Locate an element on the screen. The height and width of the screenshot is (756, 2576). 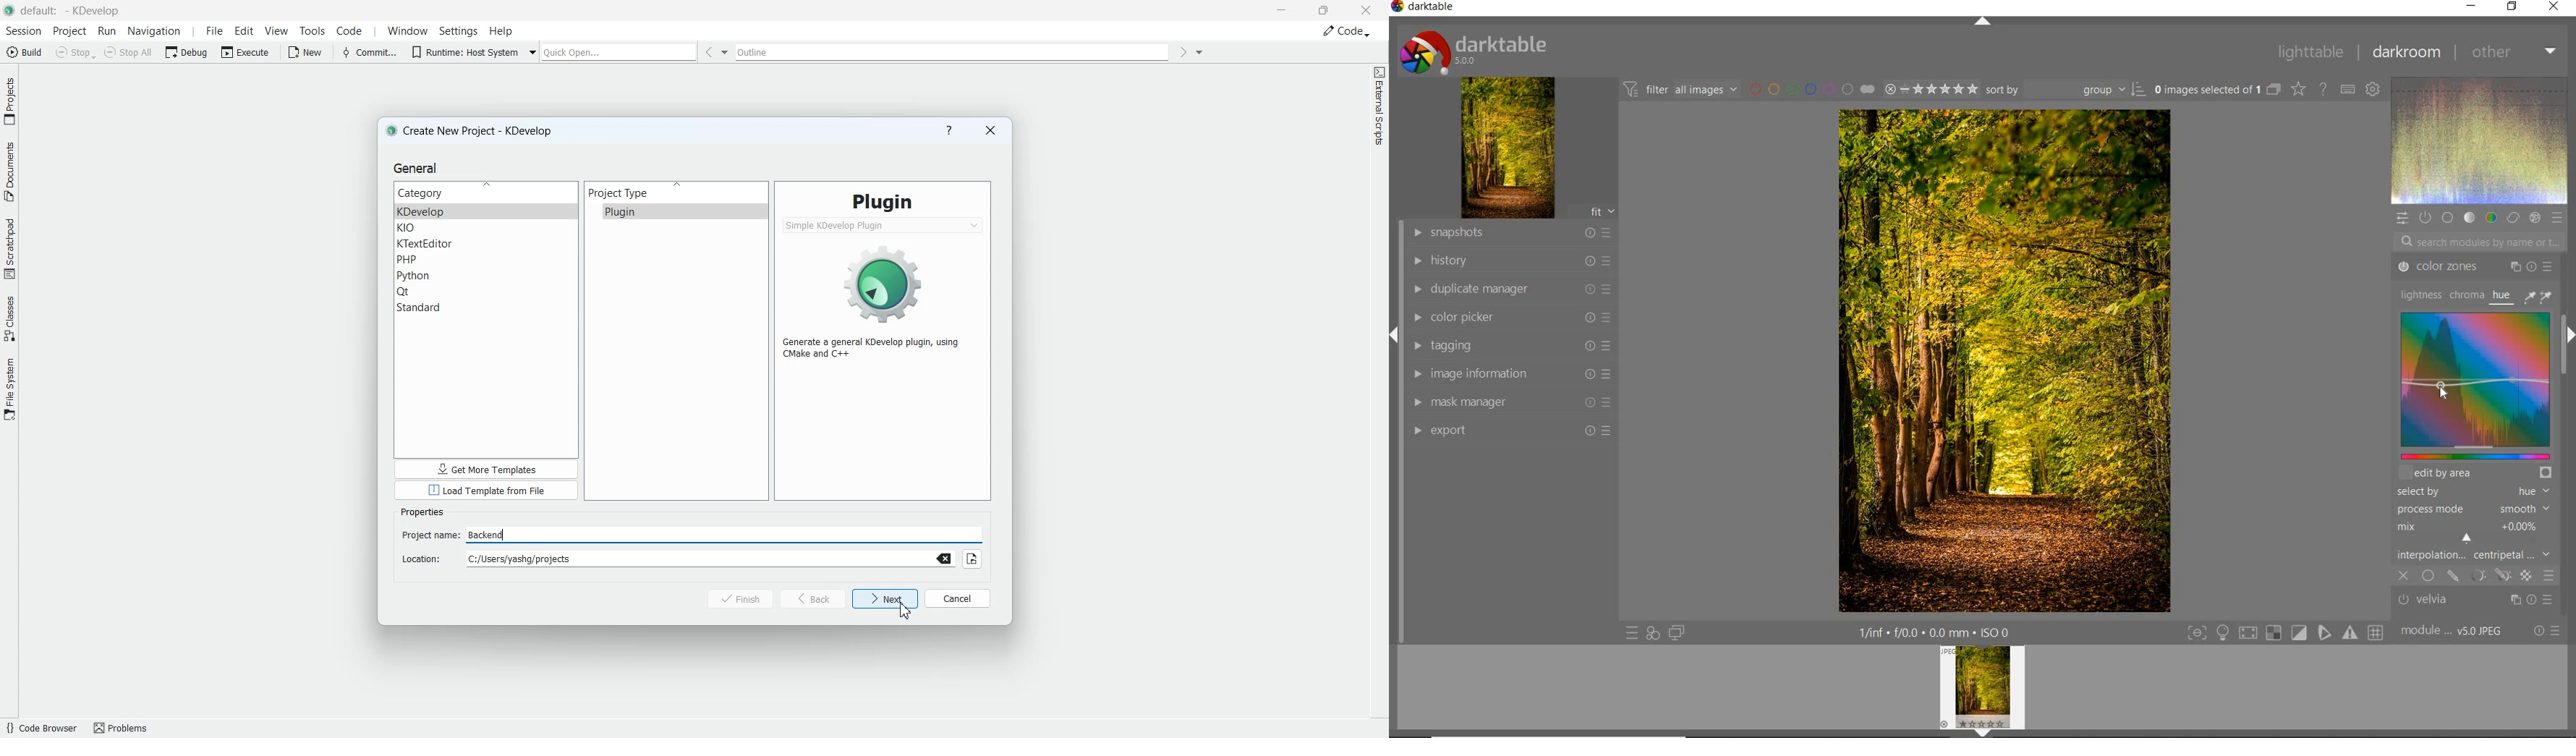
TOGGLE MODES is located at coordinates (2284, 633).